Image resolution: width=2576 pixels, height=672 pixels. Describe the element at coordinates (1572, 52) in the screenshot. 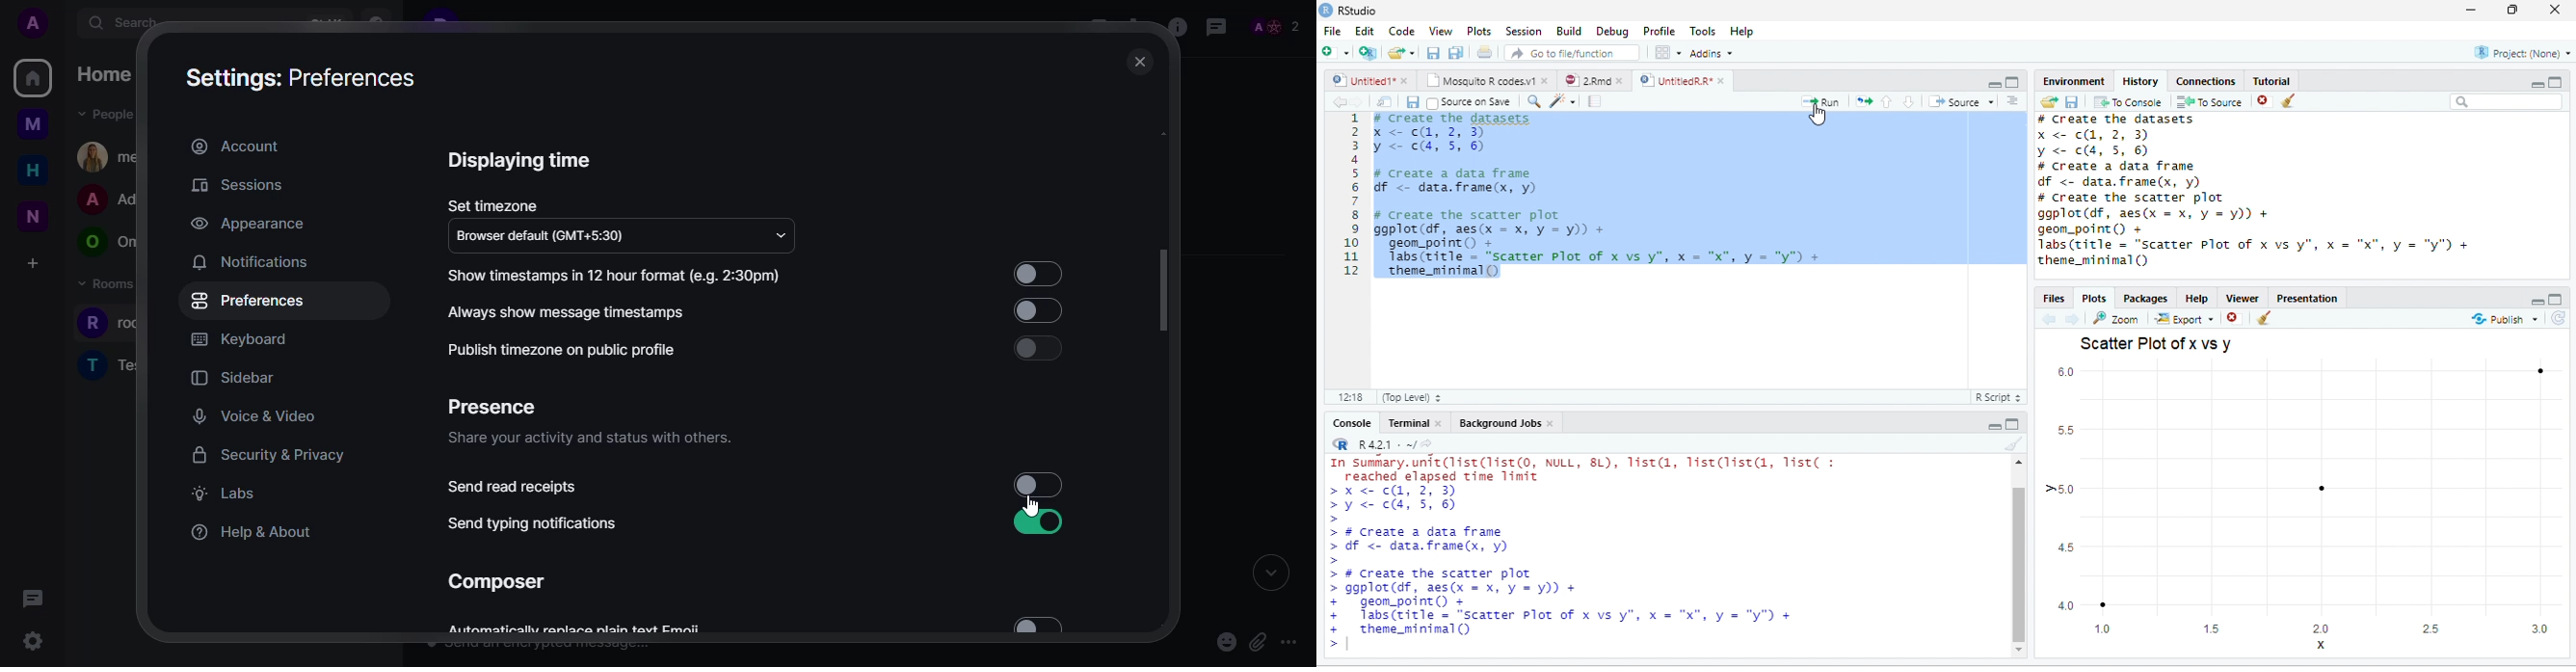

I see `Go to file/function` at that location.